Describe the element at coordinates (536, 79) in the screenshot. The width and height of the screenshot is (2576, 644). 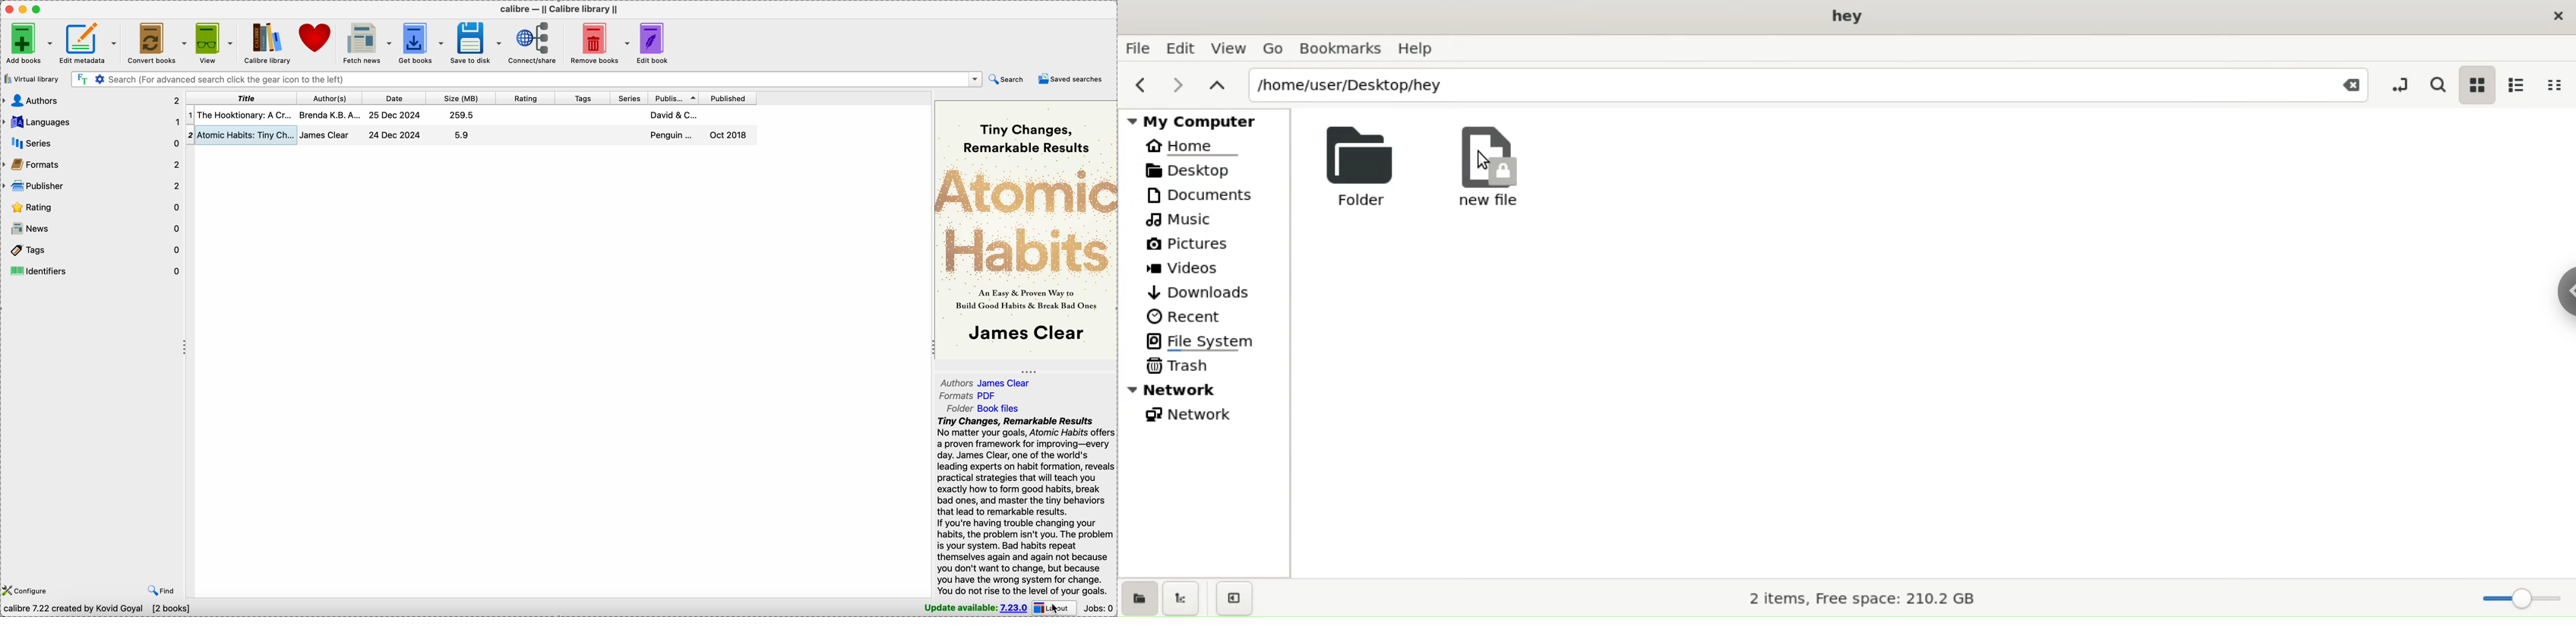
I see `search (for advanced search click the gear icon to the left)` at that location.